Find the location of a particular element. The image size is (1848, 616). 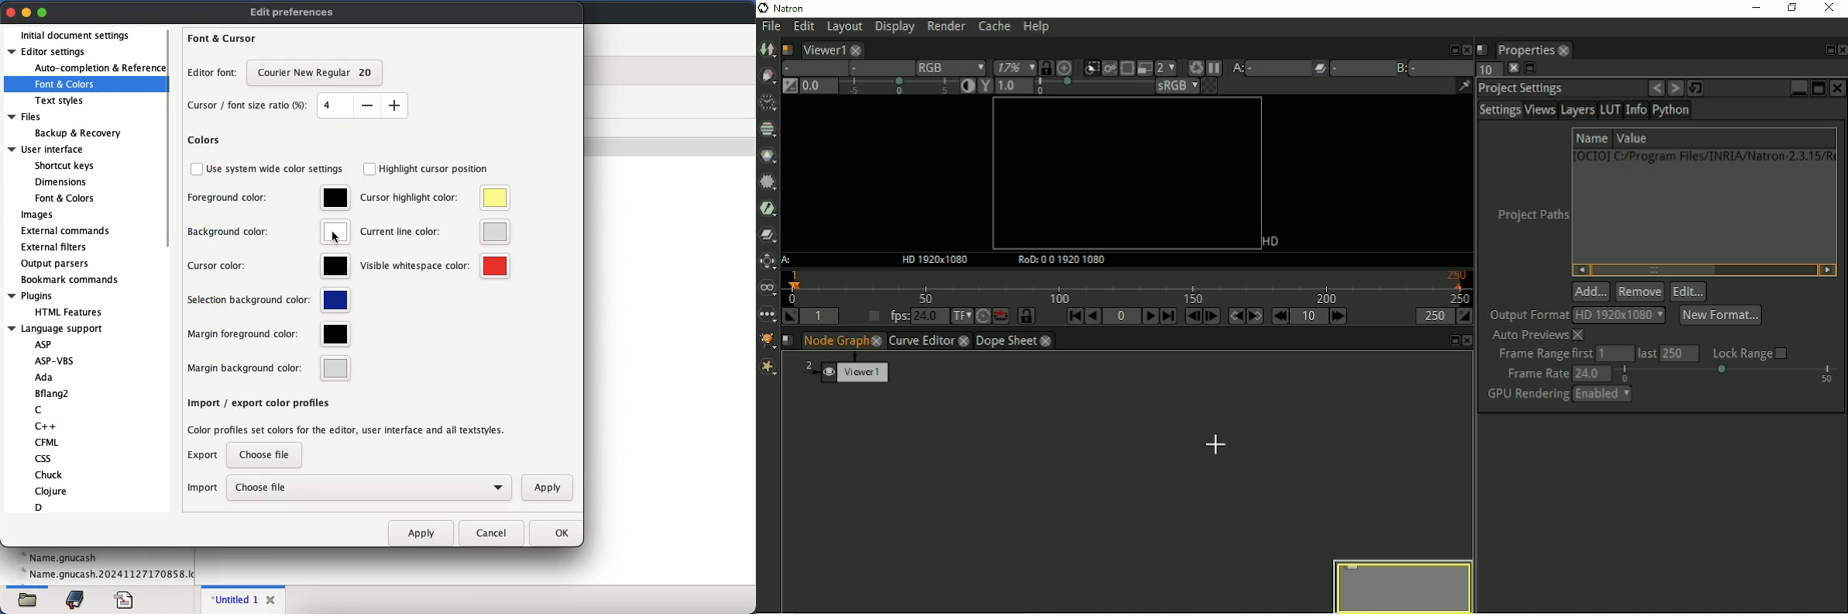

untitled 1 is located at coordinates (233, 599).